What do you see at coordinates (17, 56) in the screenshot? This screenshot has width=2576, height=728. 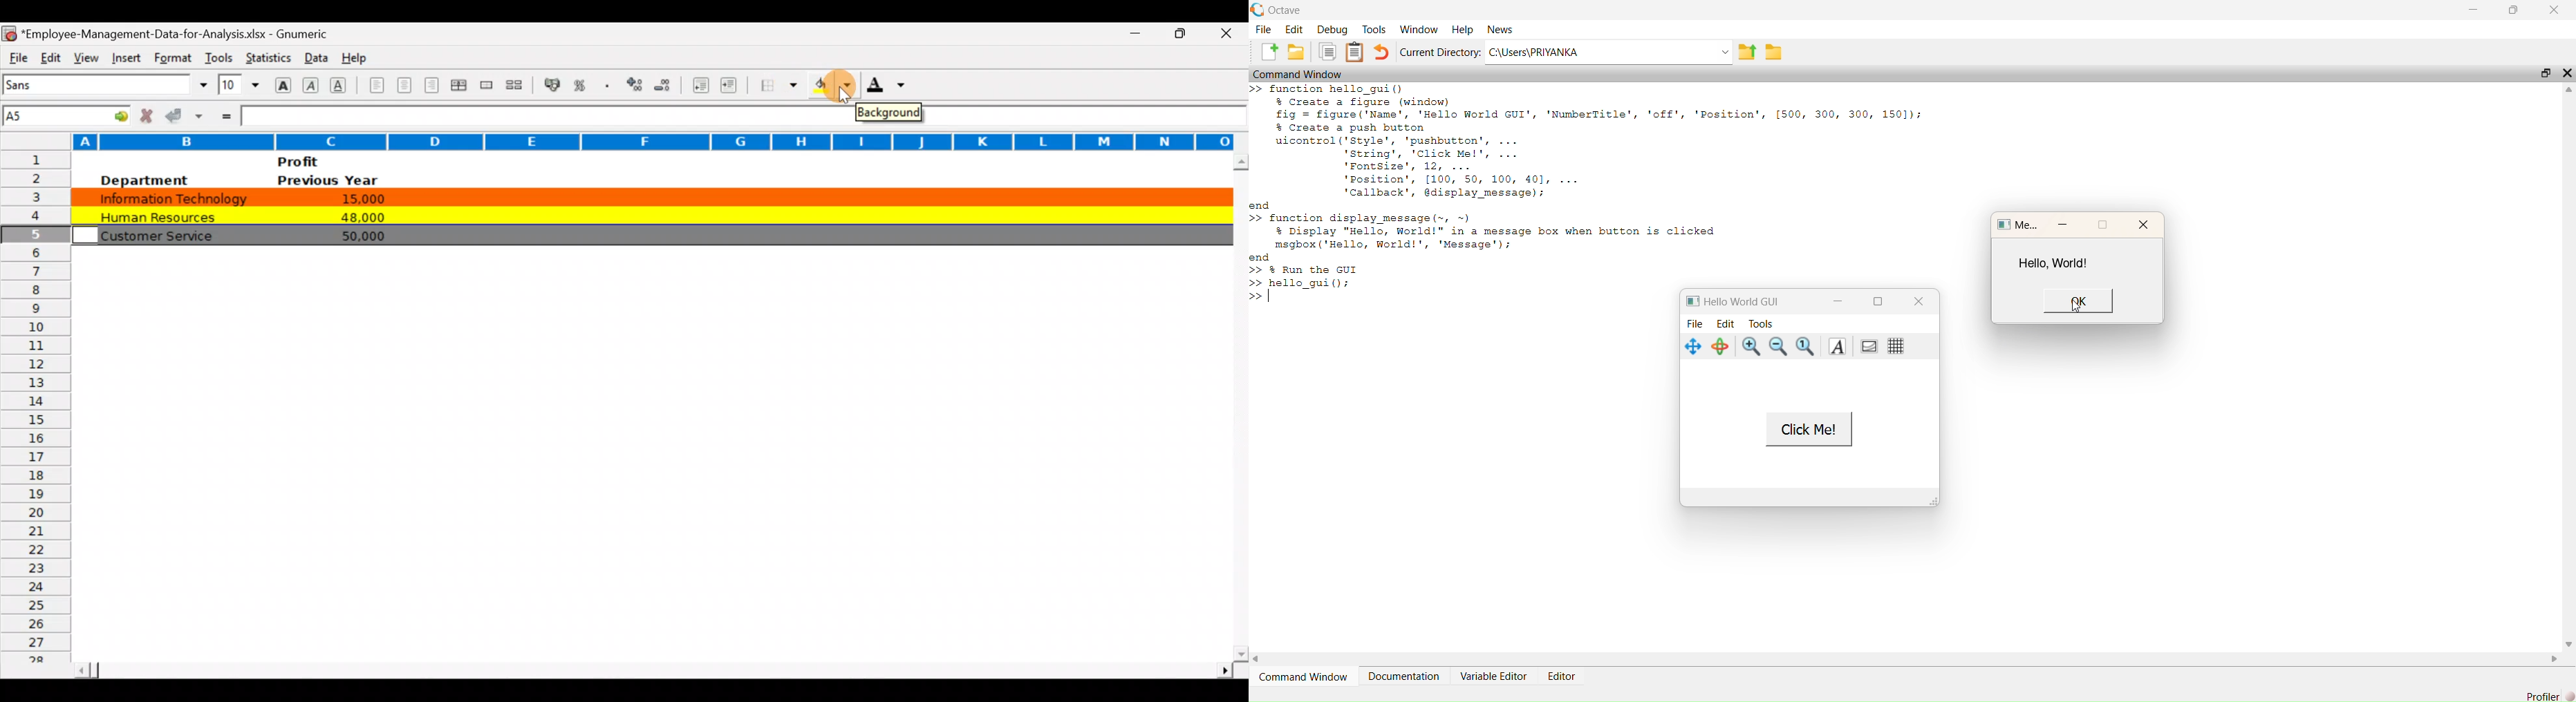 I see `File` at bounding box center [17, 56].